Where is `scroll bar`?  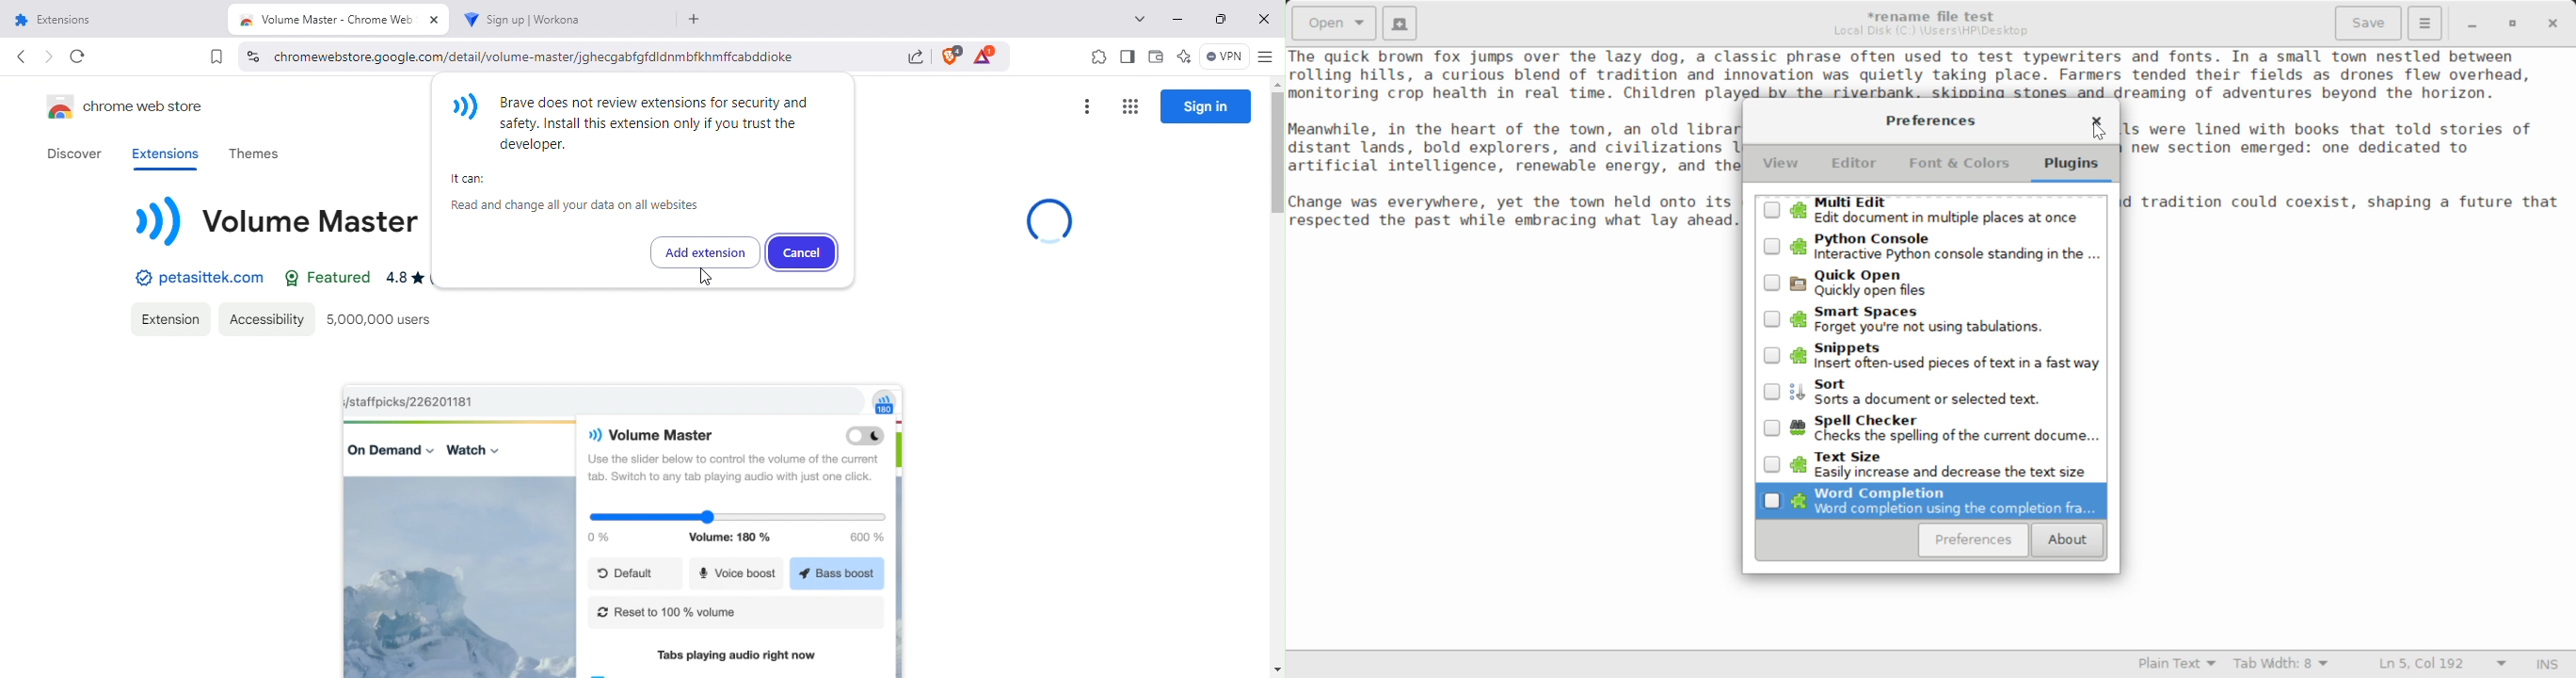 scroll bar is located at coordinates (1279, 378).